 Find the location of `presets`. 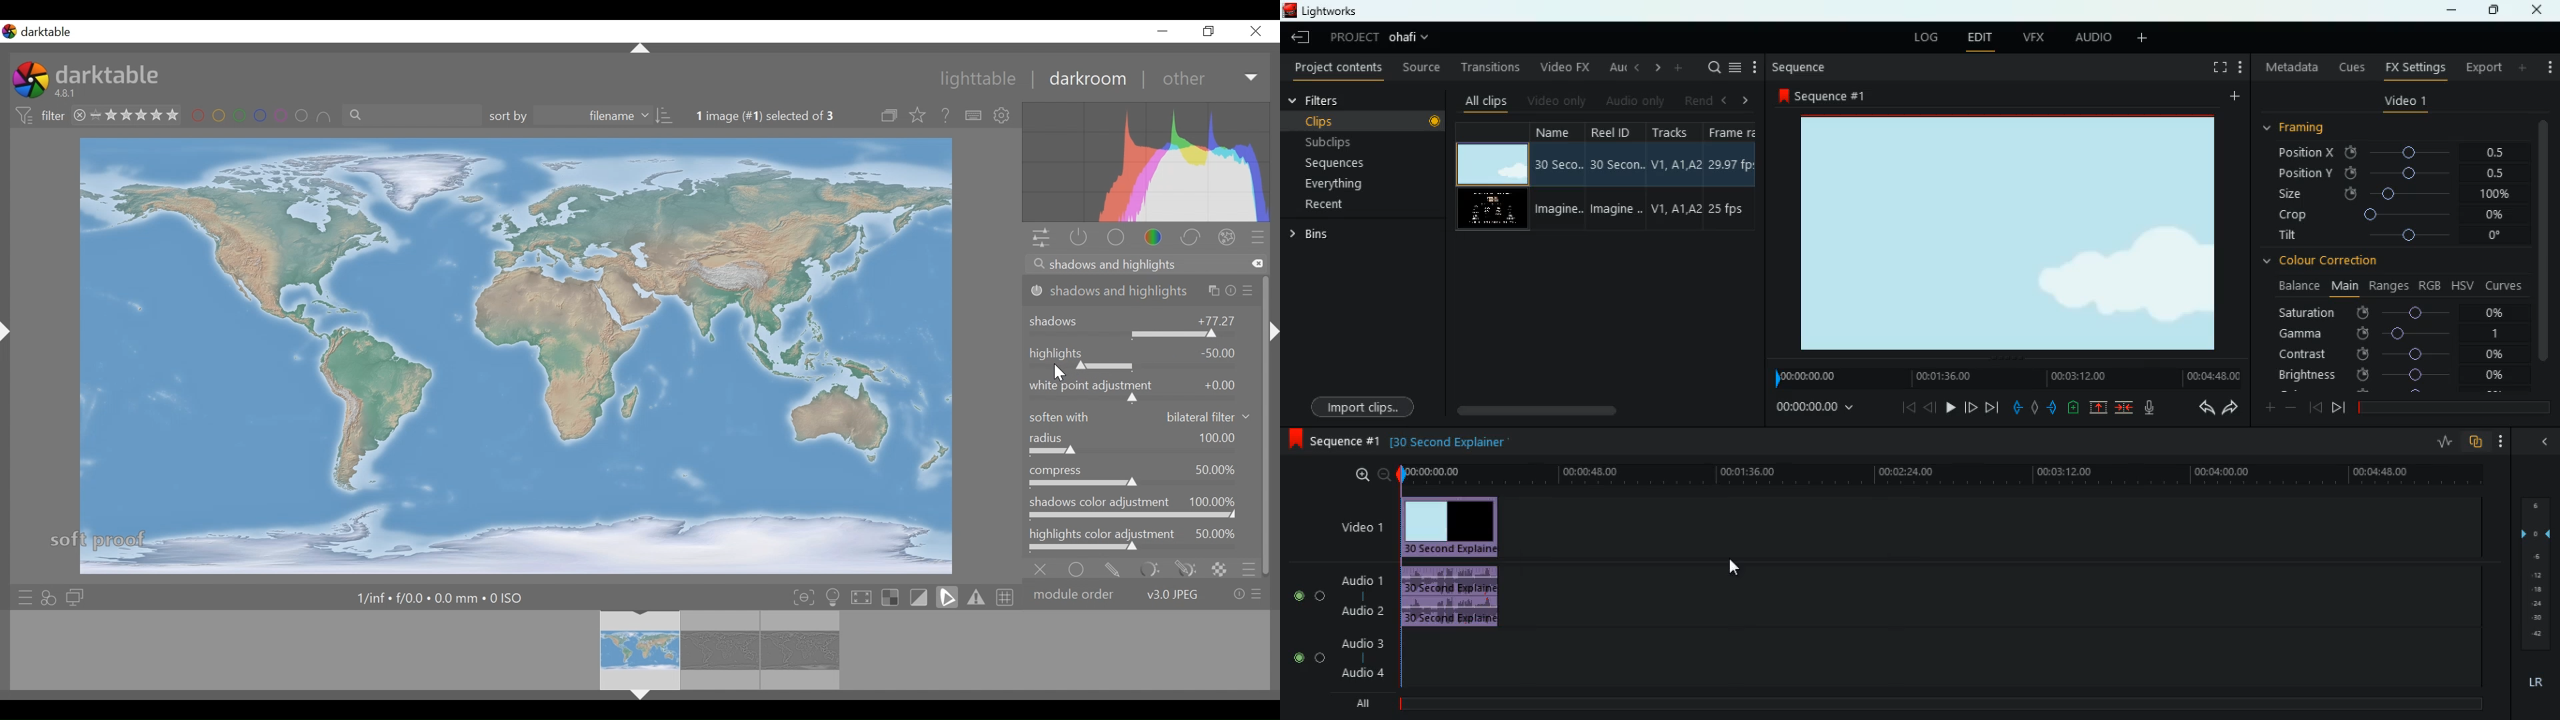

presets is located at coordinates (1262, 237).